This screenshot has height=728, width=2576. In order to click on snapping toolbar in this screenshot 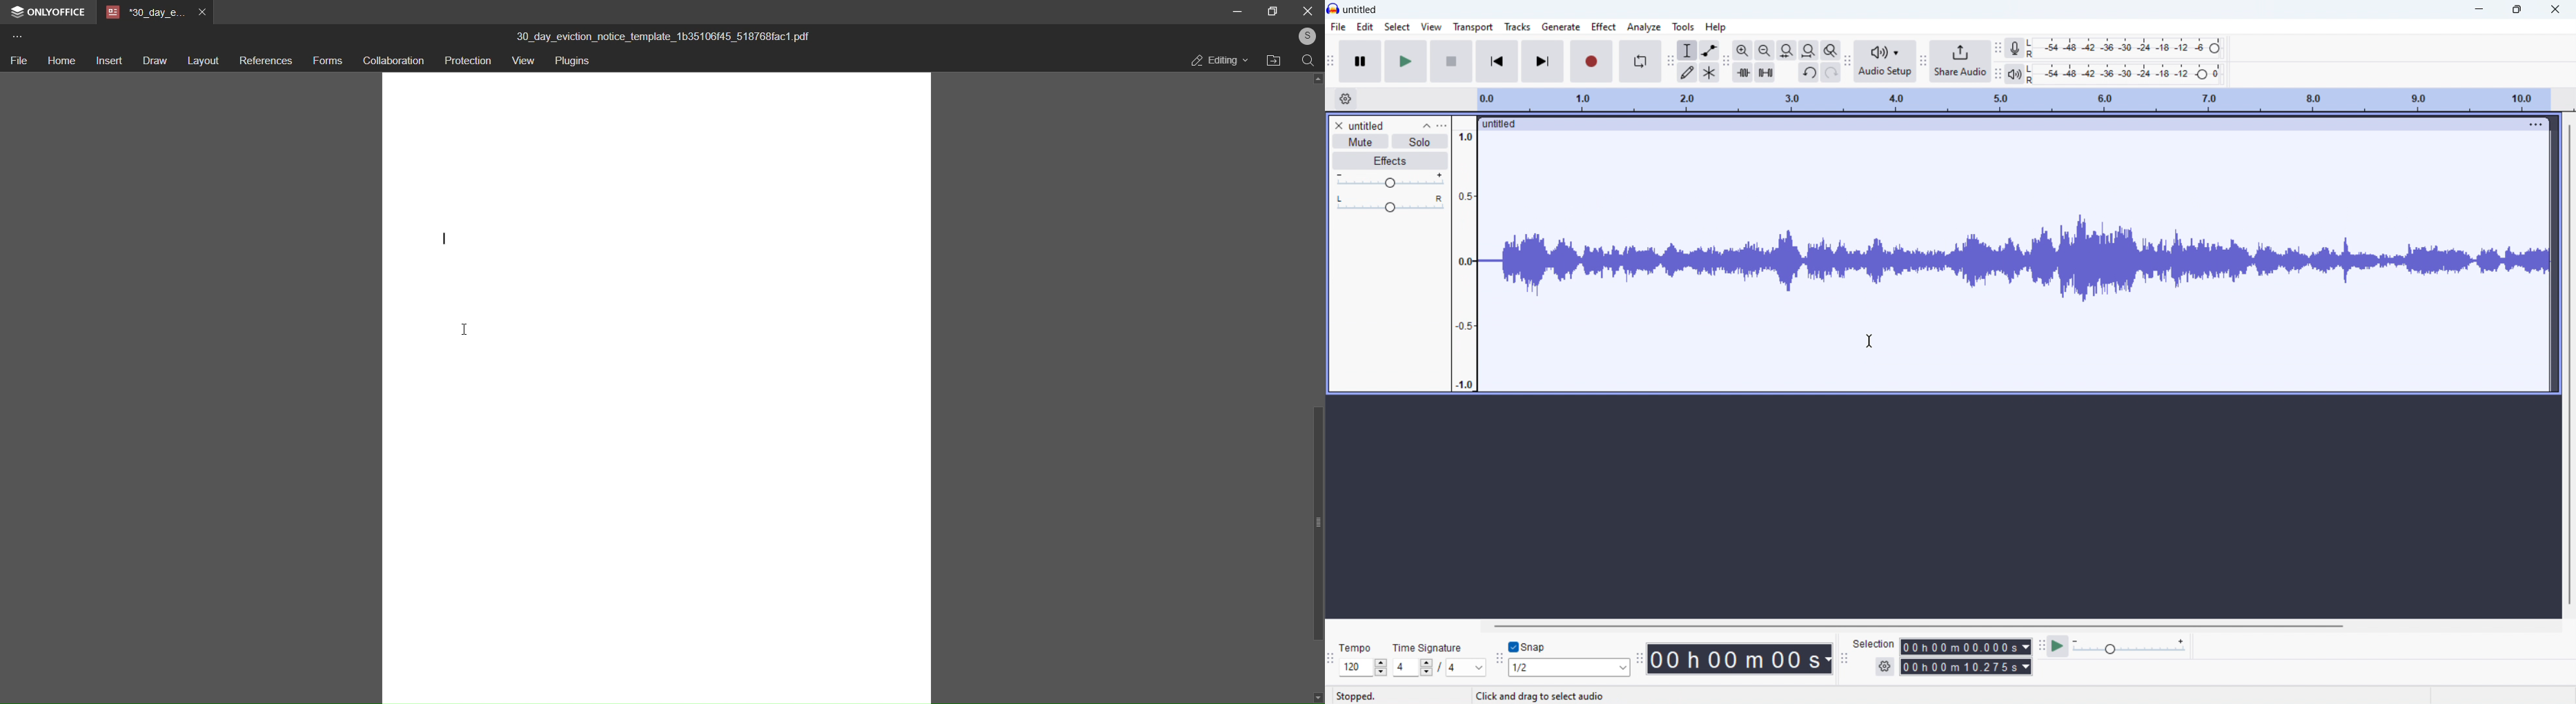, I will do `click(1498, 661)`.